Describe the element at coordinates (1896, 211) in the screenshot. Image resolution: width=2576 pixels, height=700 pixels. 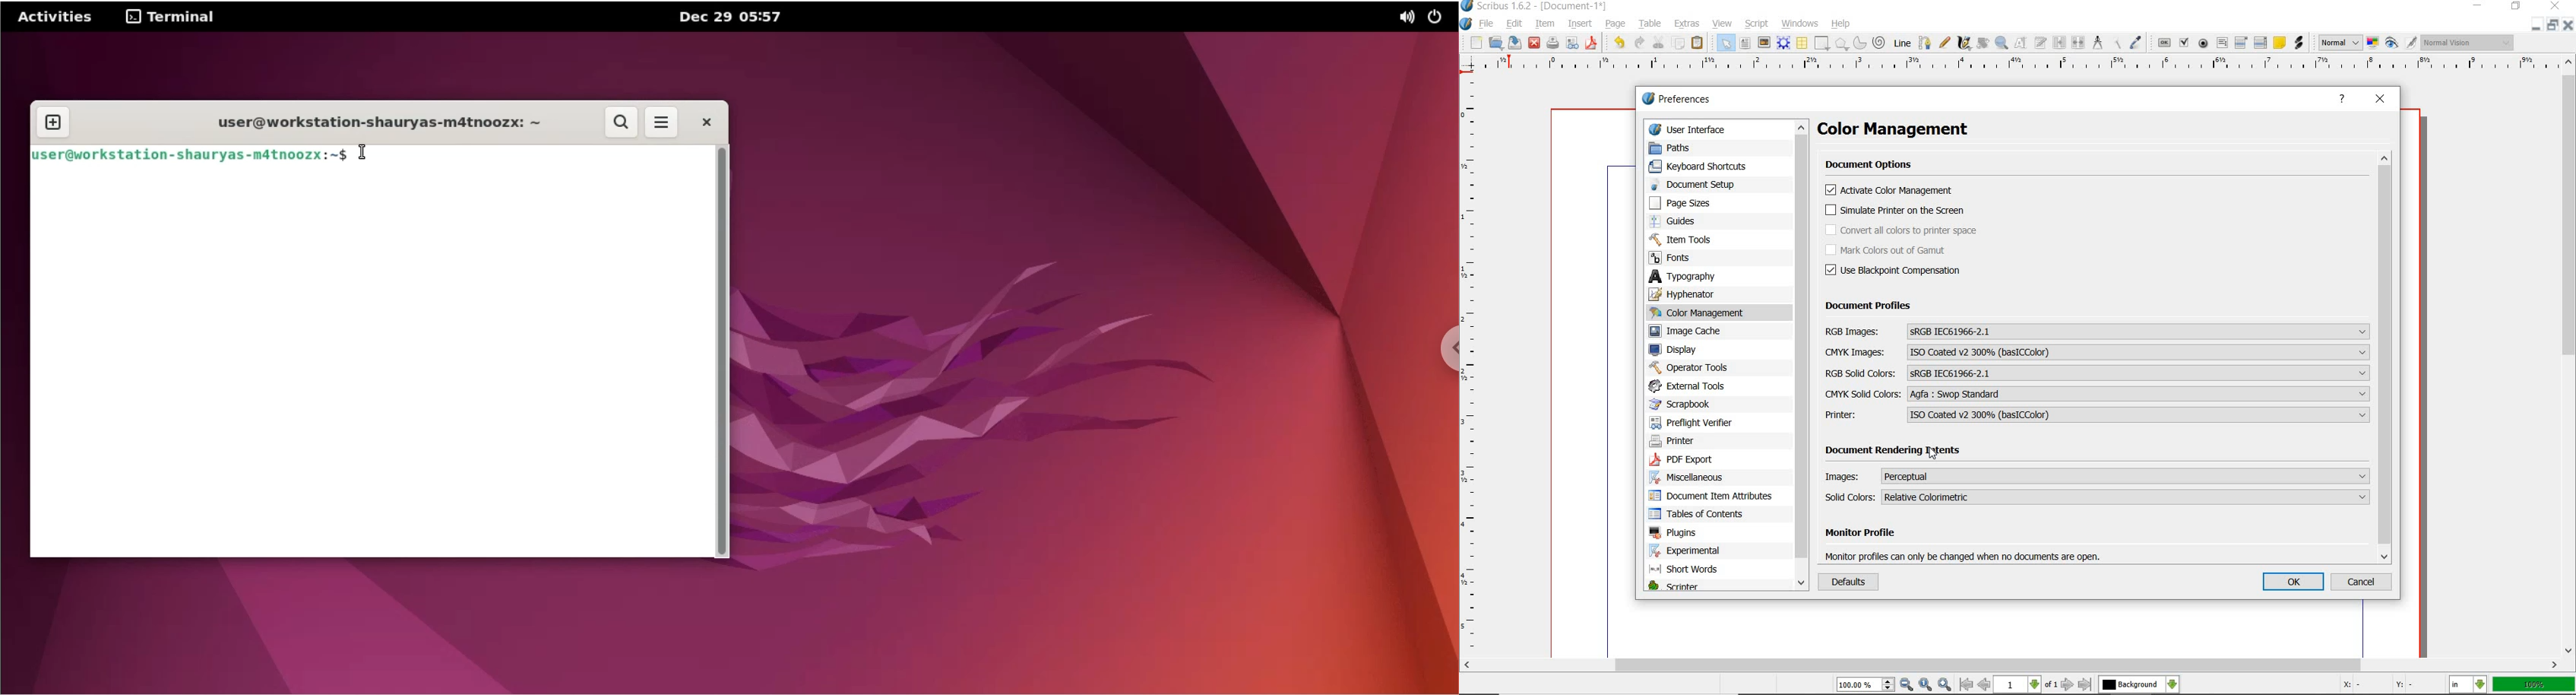
I see `simulate printer on the screen` at that location.